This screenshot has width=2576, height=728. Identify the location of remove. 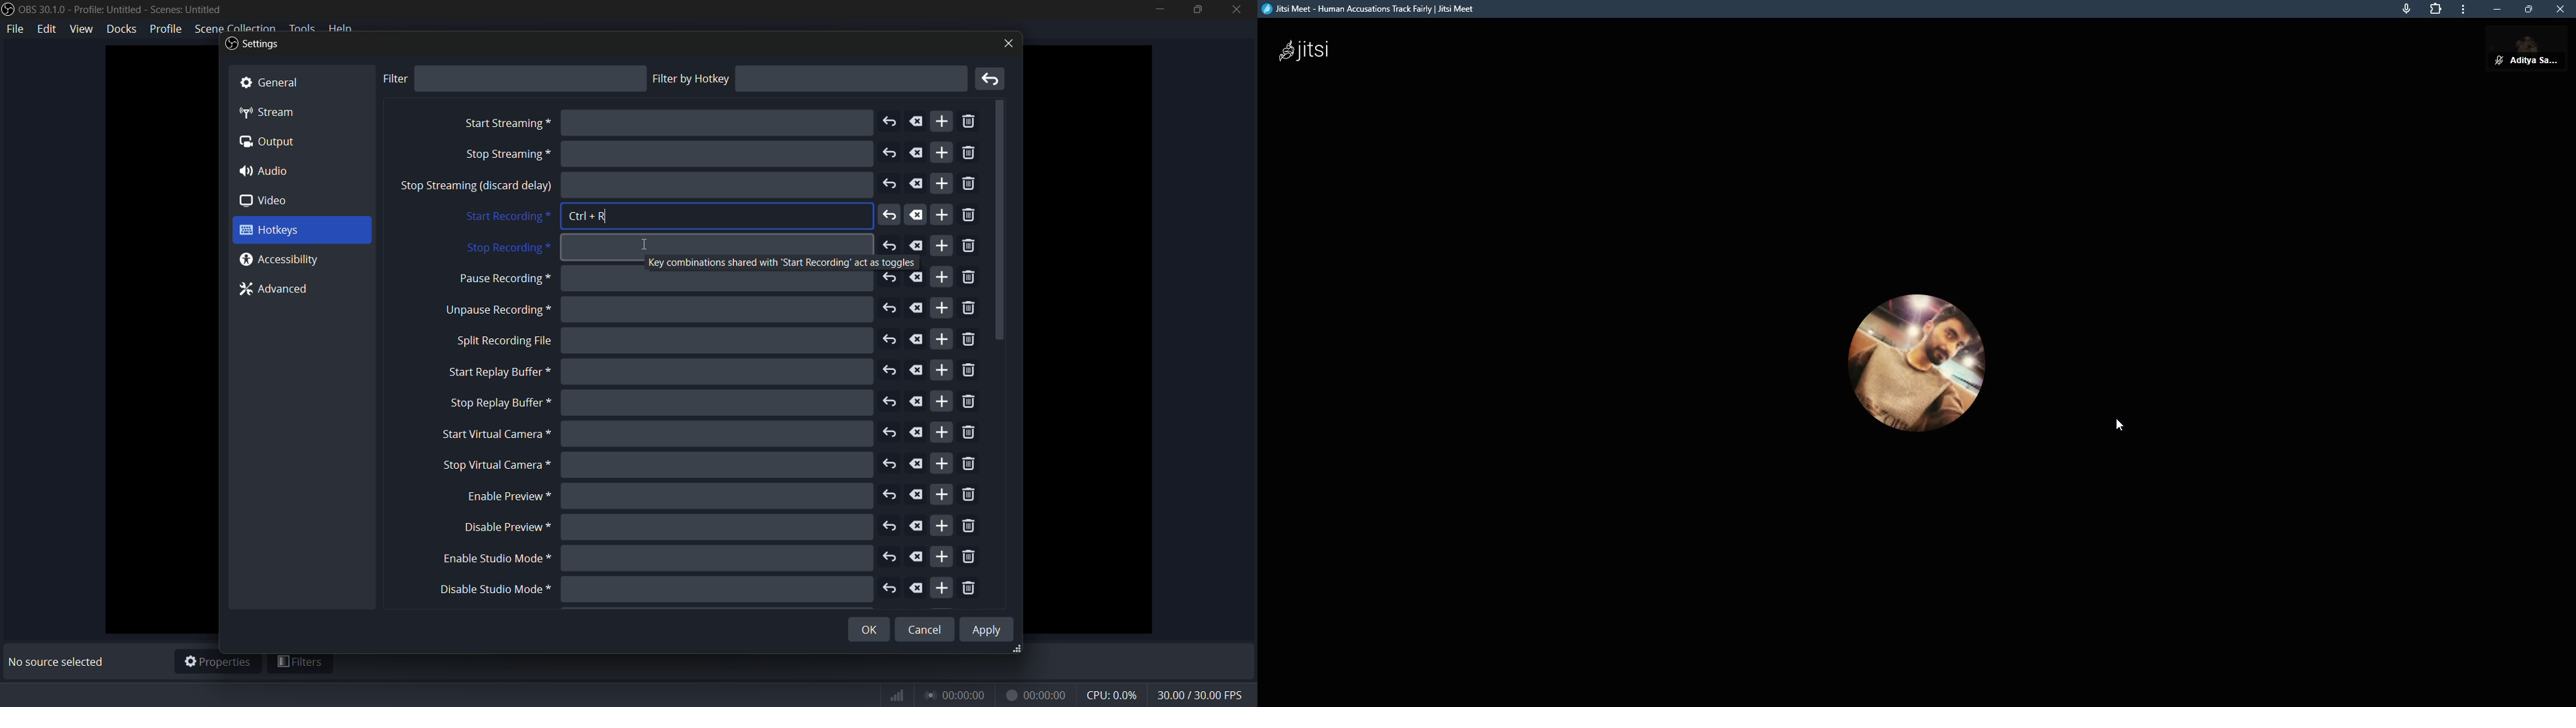
(971, 122).